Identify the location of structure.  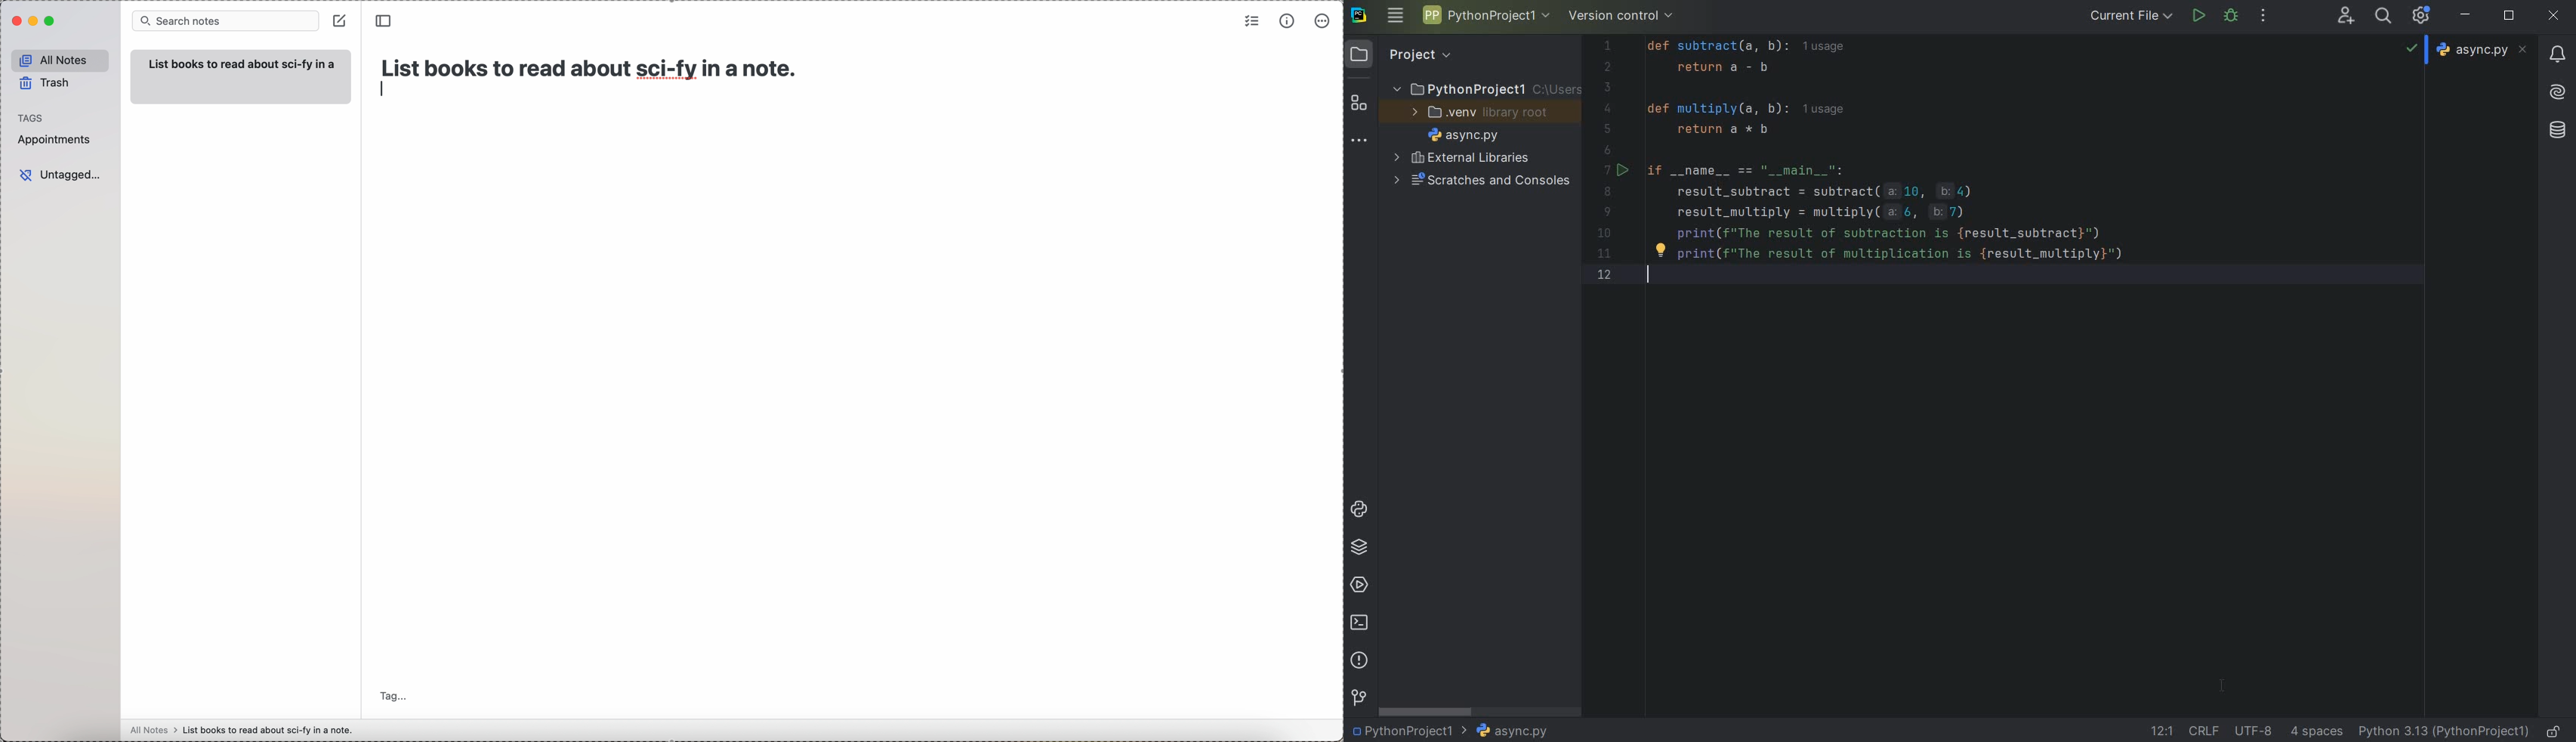
(1359, 104).